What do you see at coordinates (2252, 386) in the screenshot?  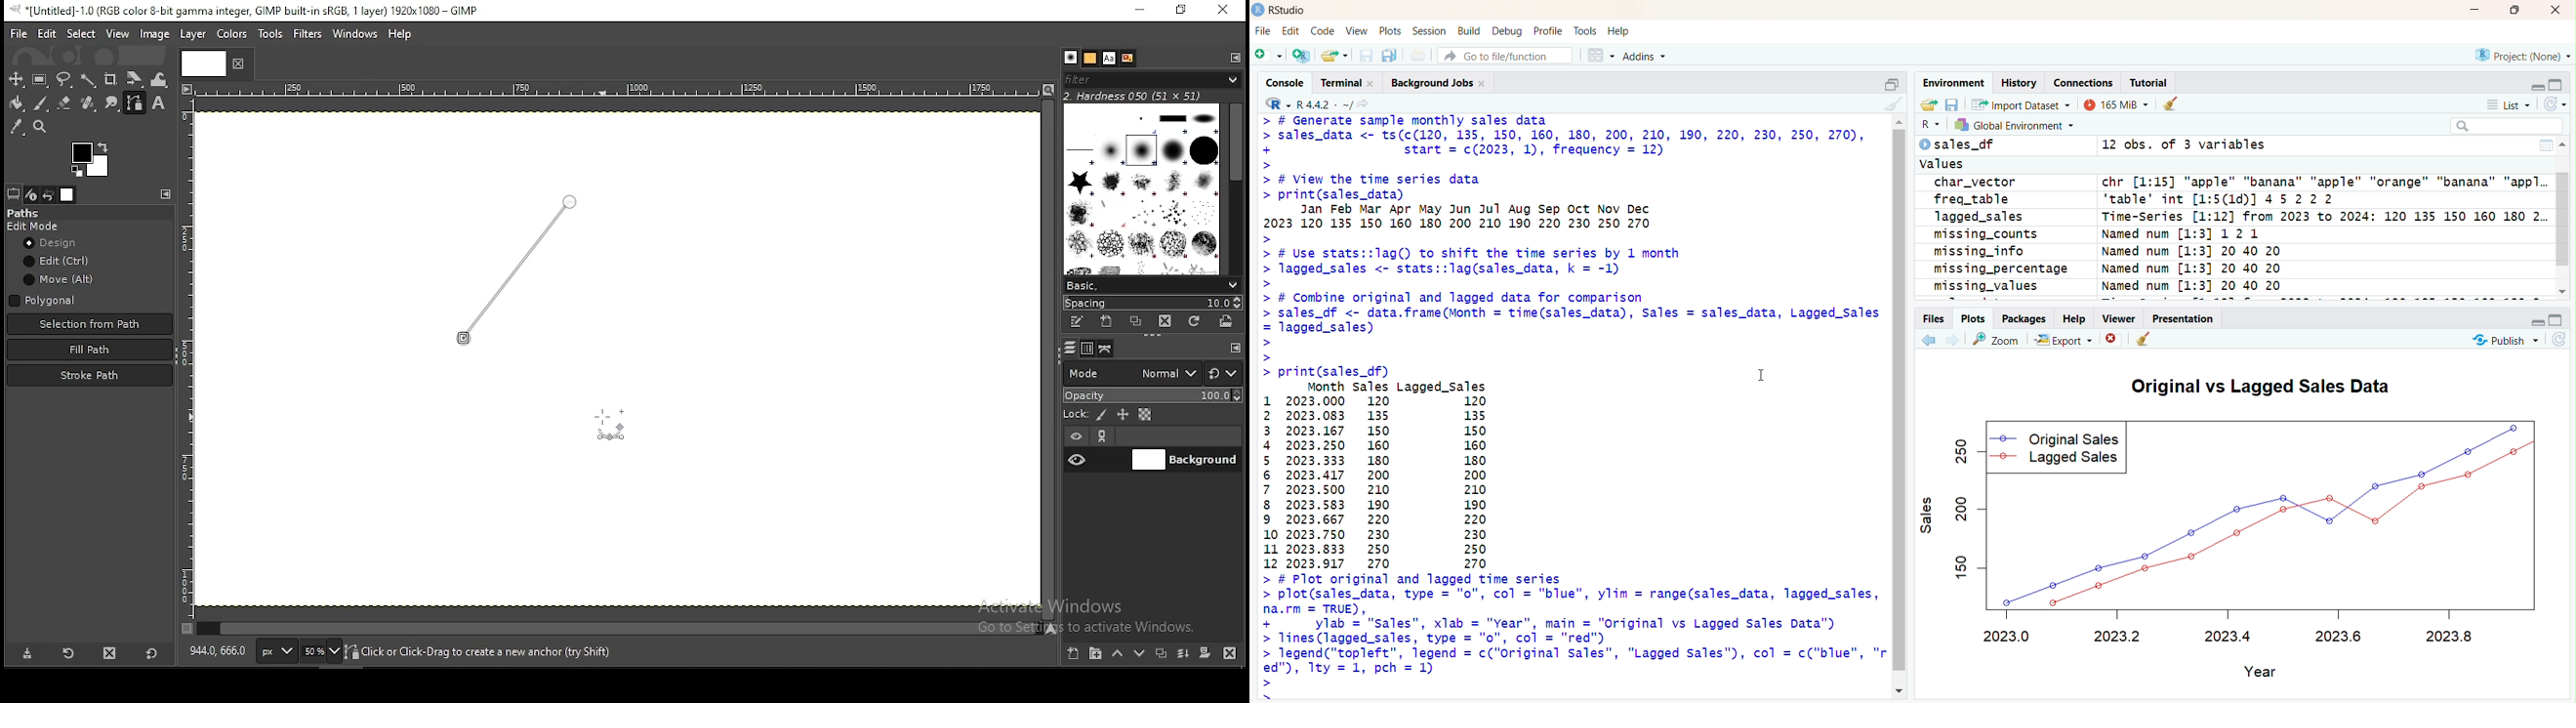 I see `Original vs Lagged Sales Data` at bounding box center [2252, 386].